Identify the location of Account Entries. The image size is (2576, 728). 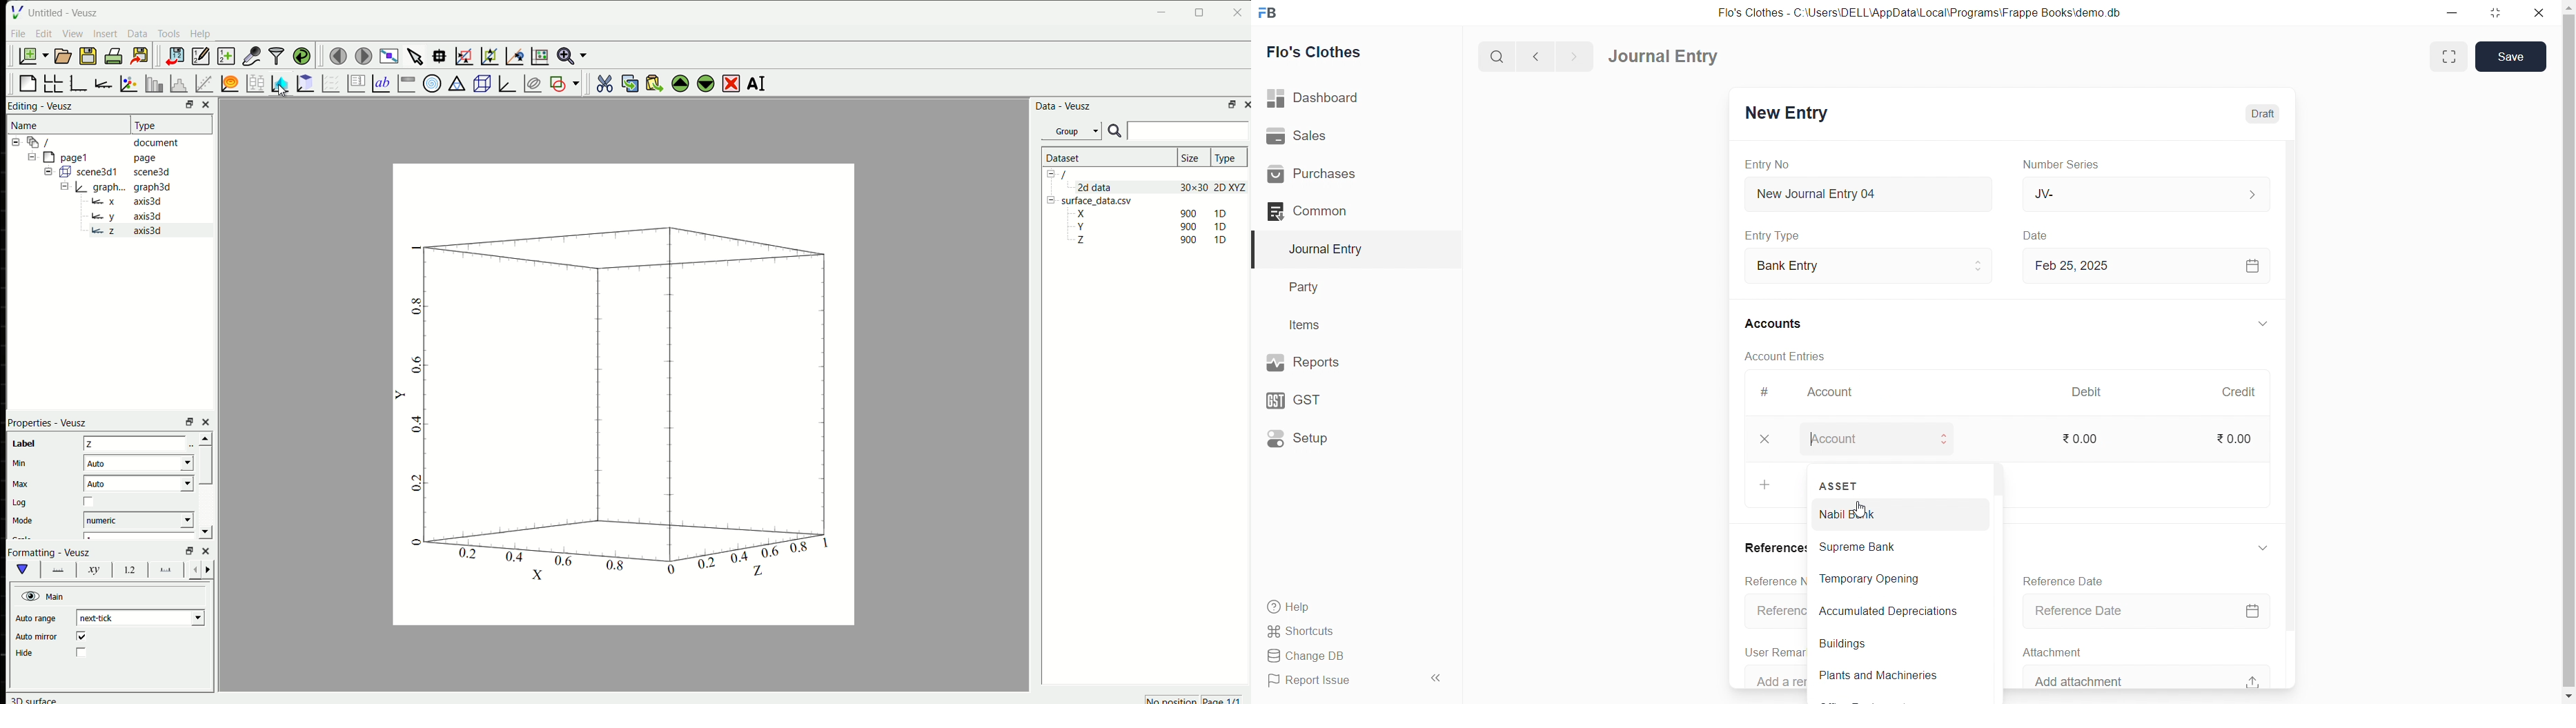
(1791, 355).